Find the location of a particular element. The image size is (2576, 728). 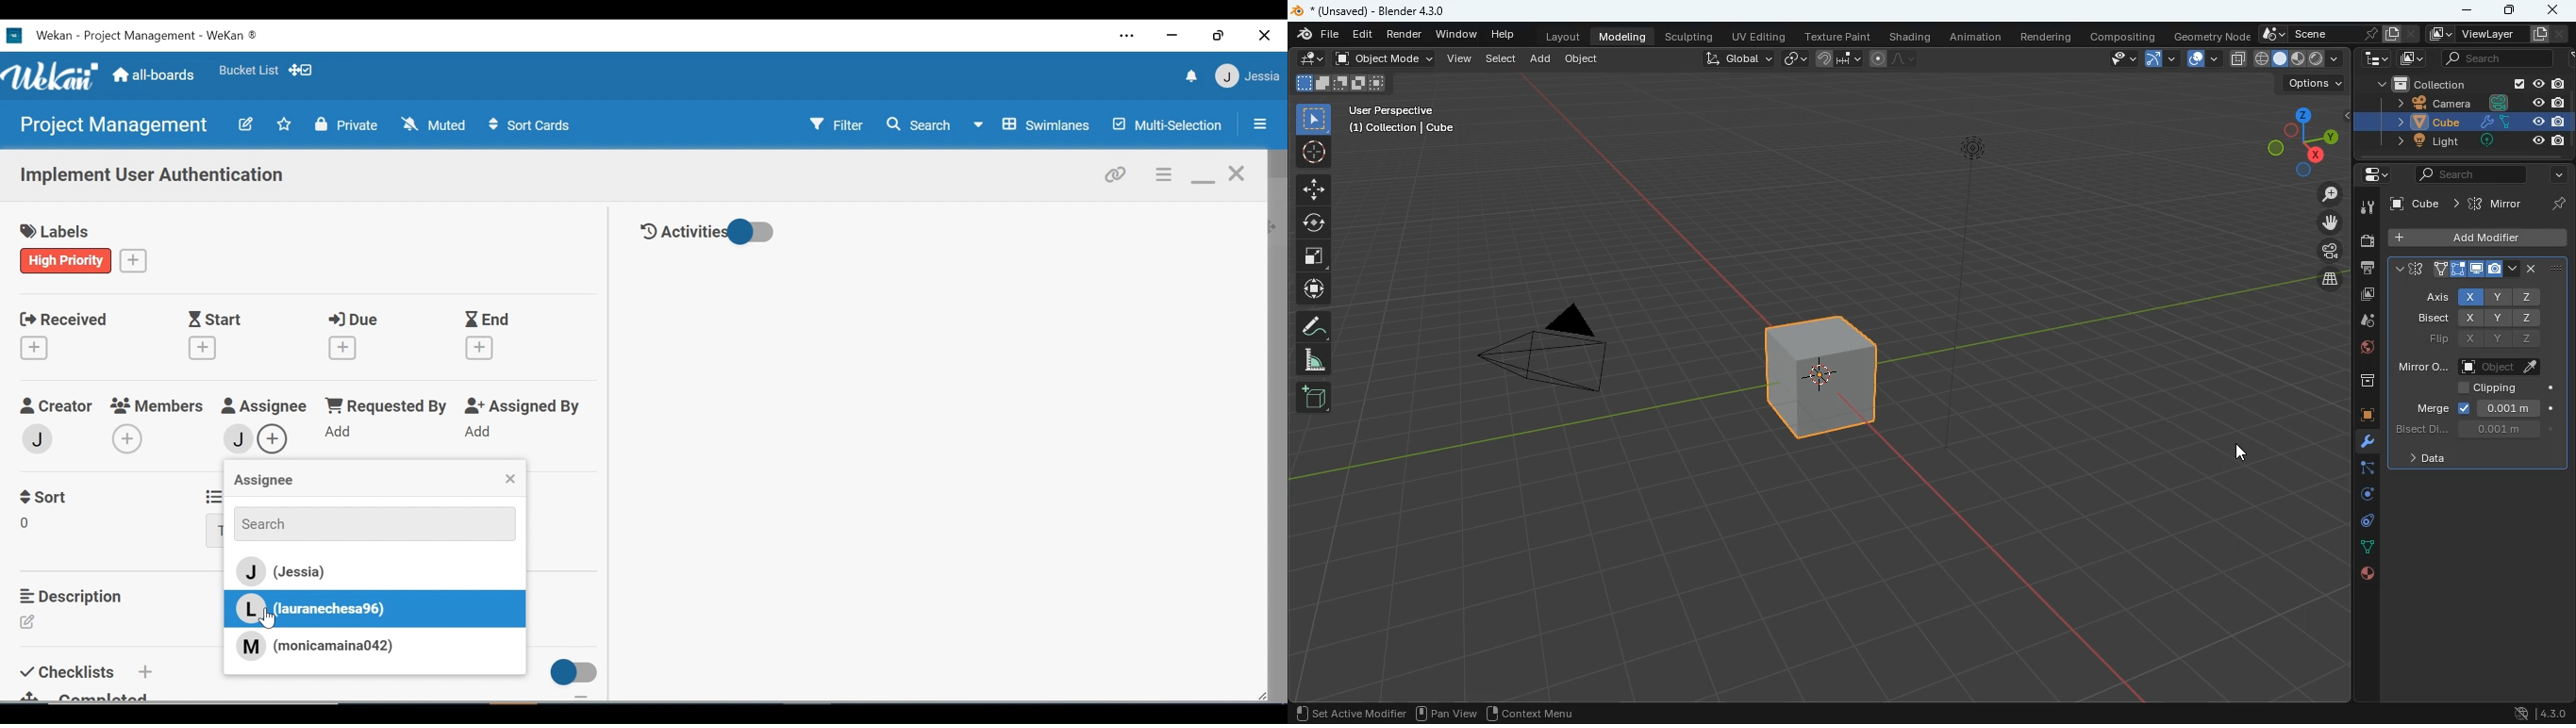

scene is located at coordinates (2338, 33).